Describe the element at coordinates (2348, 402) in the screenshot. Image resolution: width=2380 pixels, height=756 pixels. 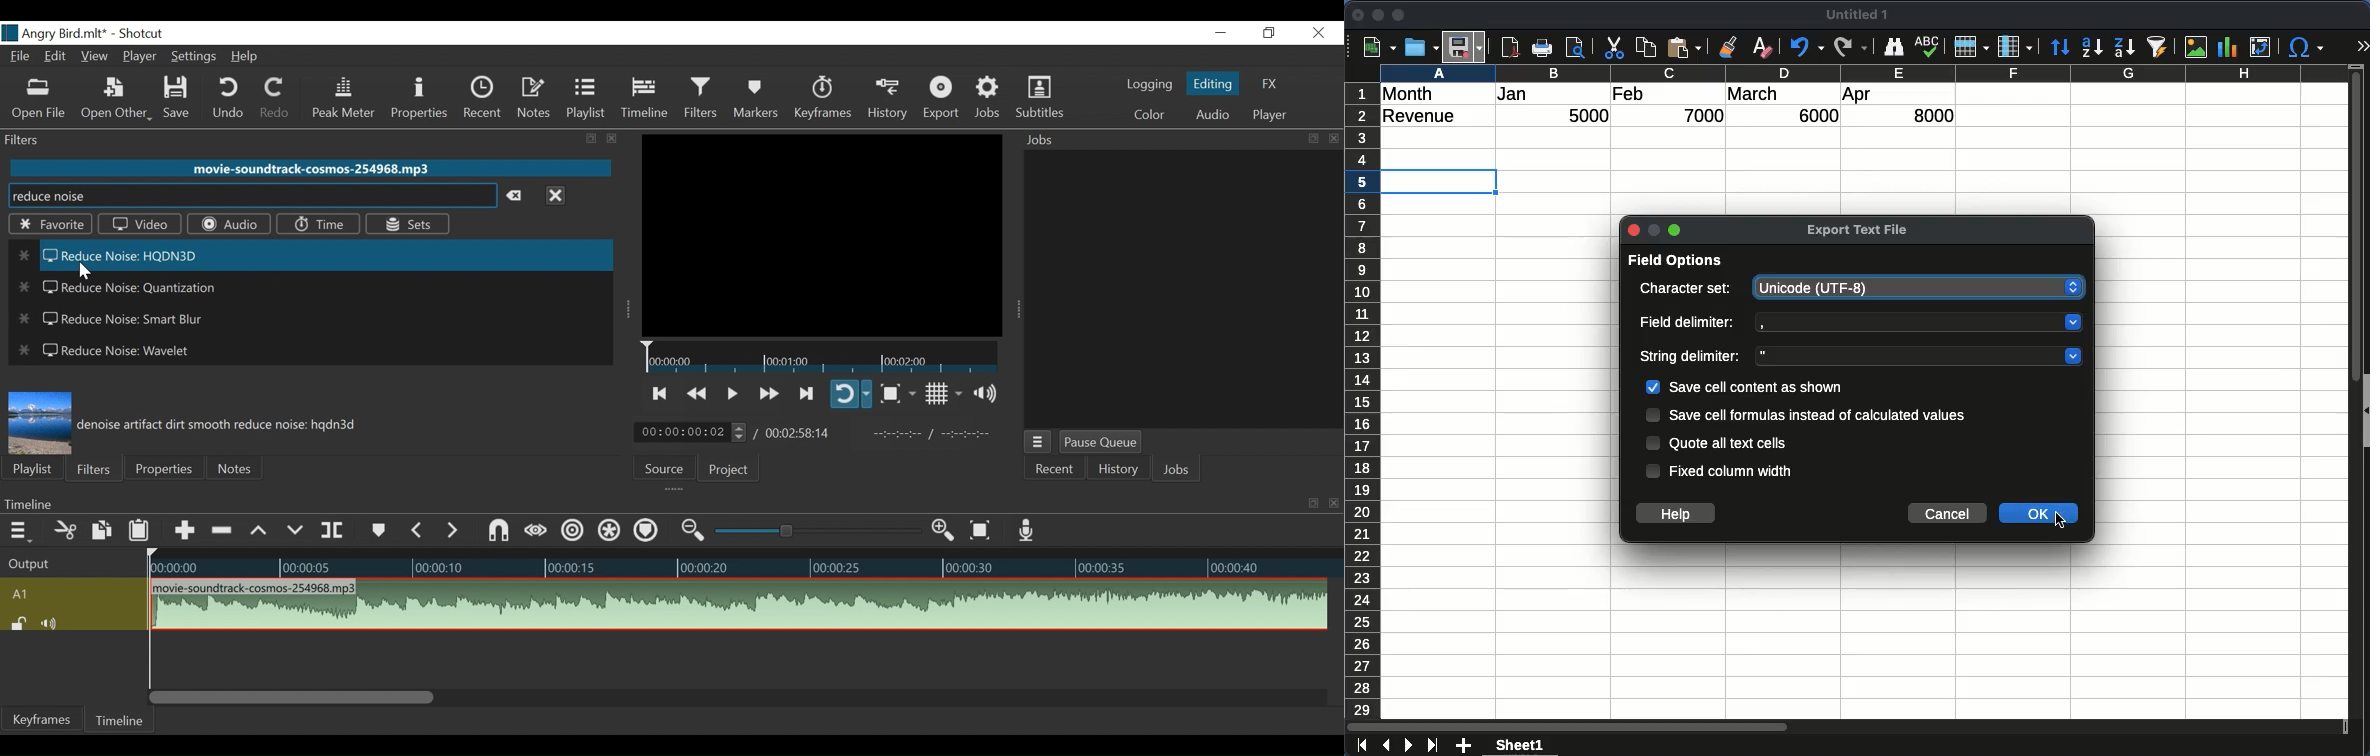
I see `scroll` at that location.